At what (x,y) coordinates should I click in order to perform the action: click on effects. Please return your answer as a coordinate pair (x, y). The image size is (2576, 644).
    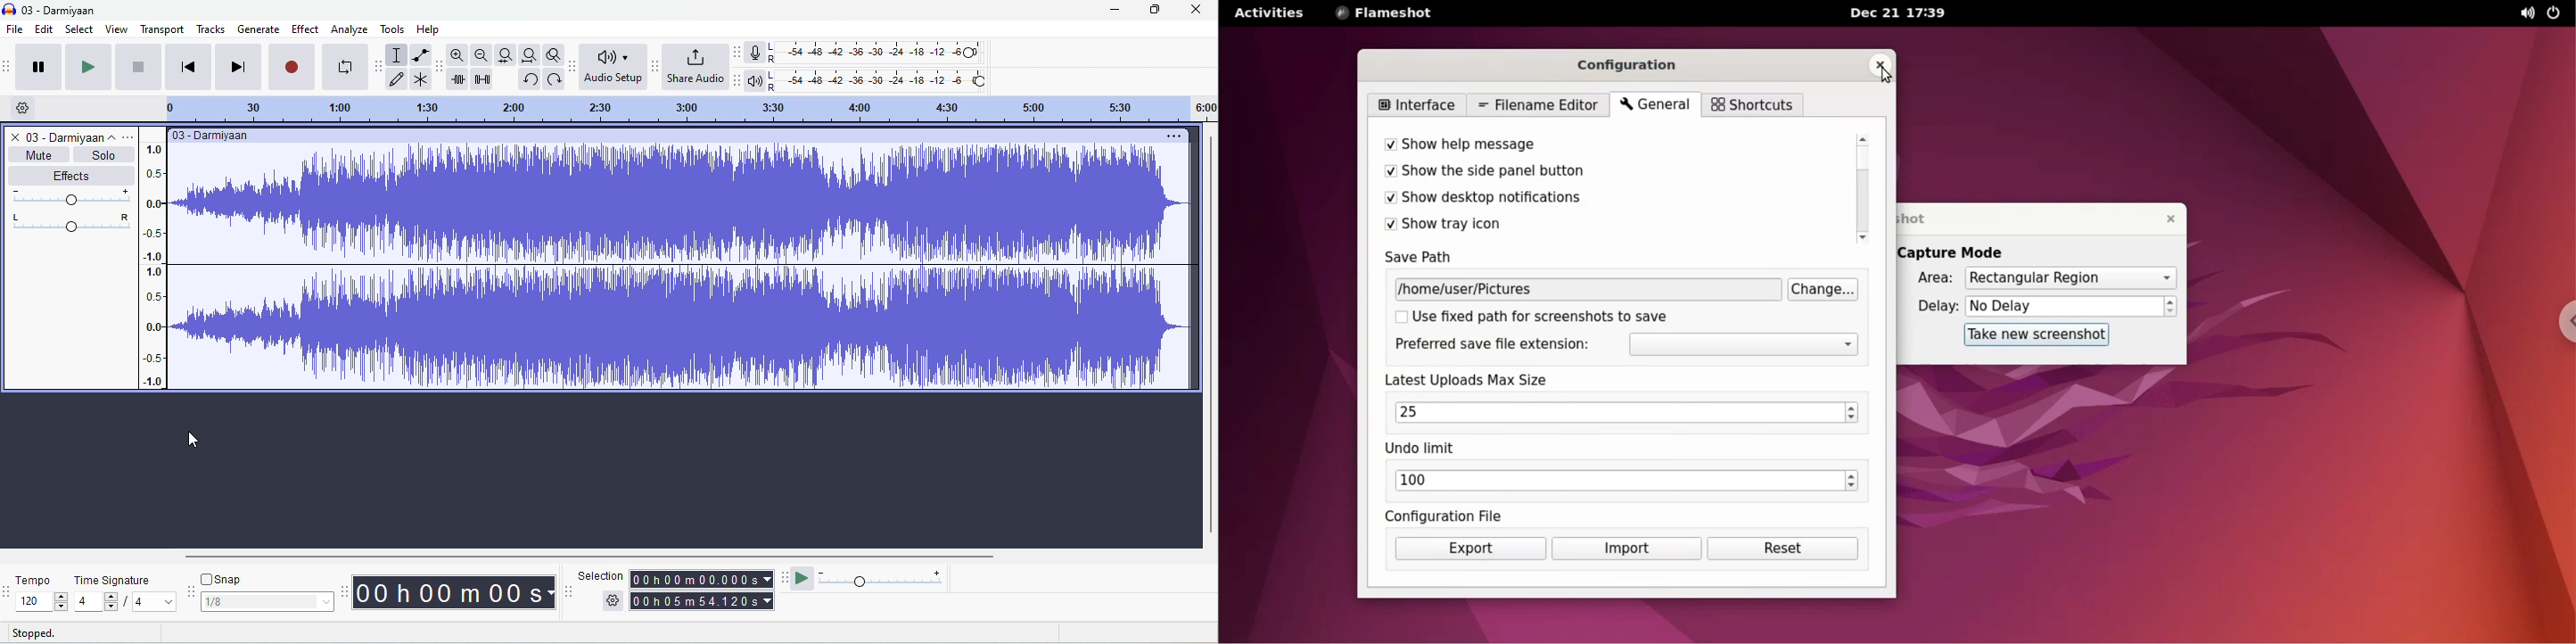
    Looking at the image, I should click on (68, 176).